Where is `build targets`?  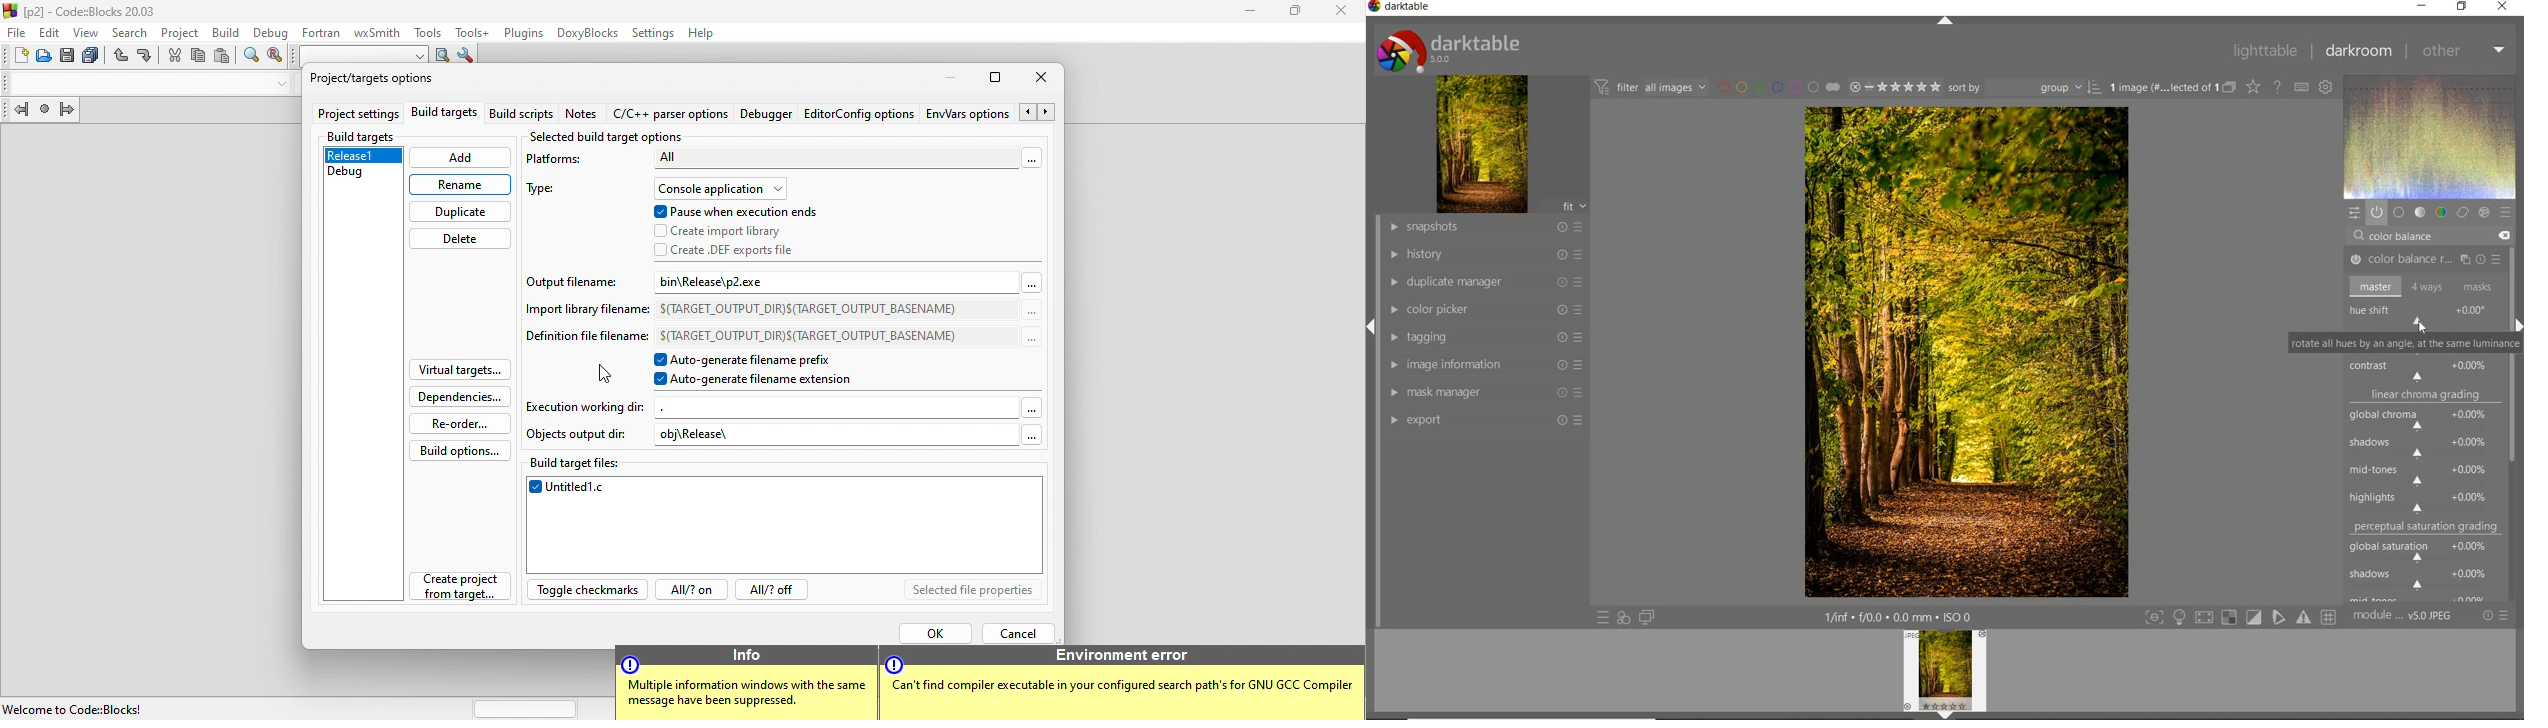
build targets is located at coordinates (363, 137).